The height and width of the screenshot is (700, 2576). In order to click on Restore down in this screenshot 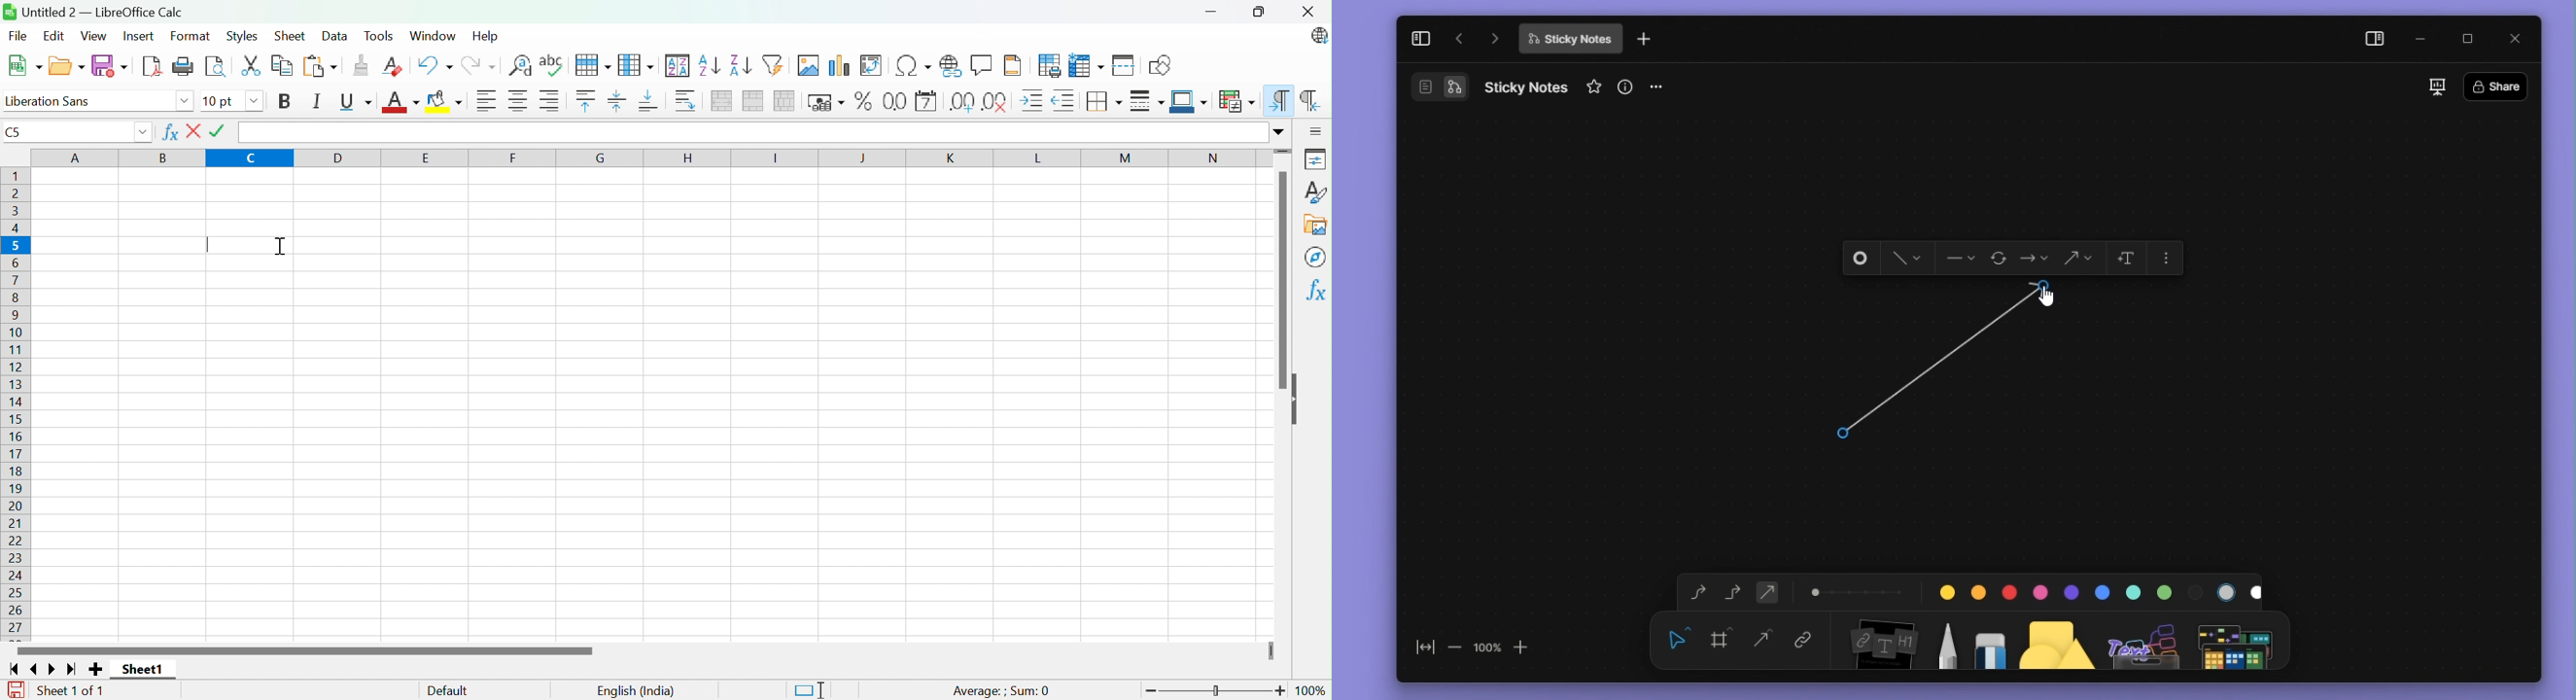, I will do `click(1260, 13)`.